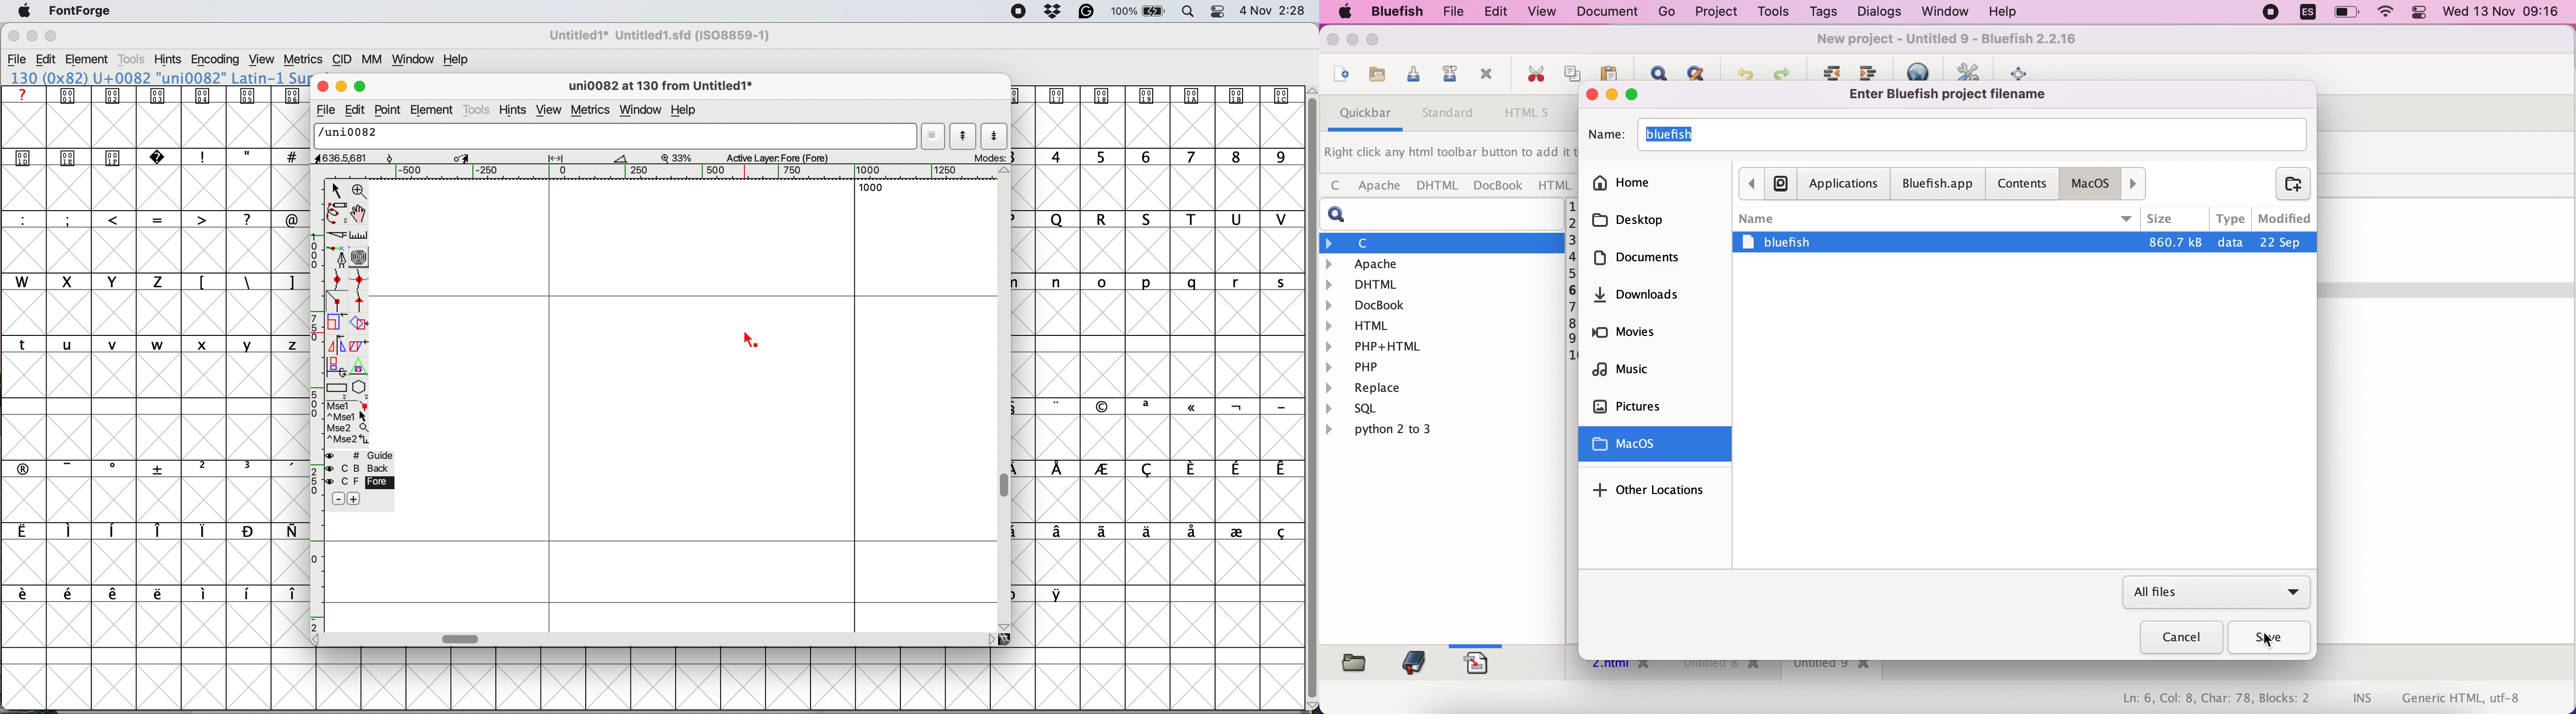 This screenshot has height=728, width=2576. Describe the element at coordinates (361, 390) in the screenshot. I see `stars and polygons` at that location.